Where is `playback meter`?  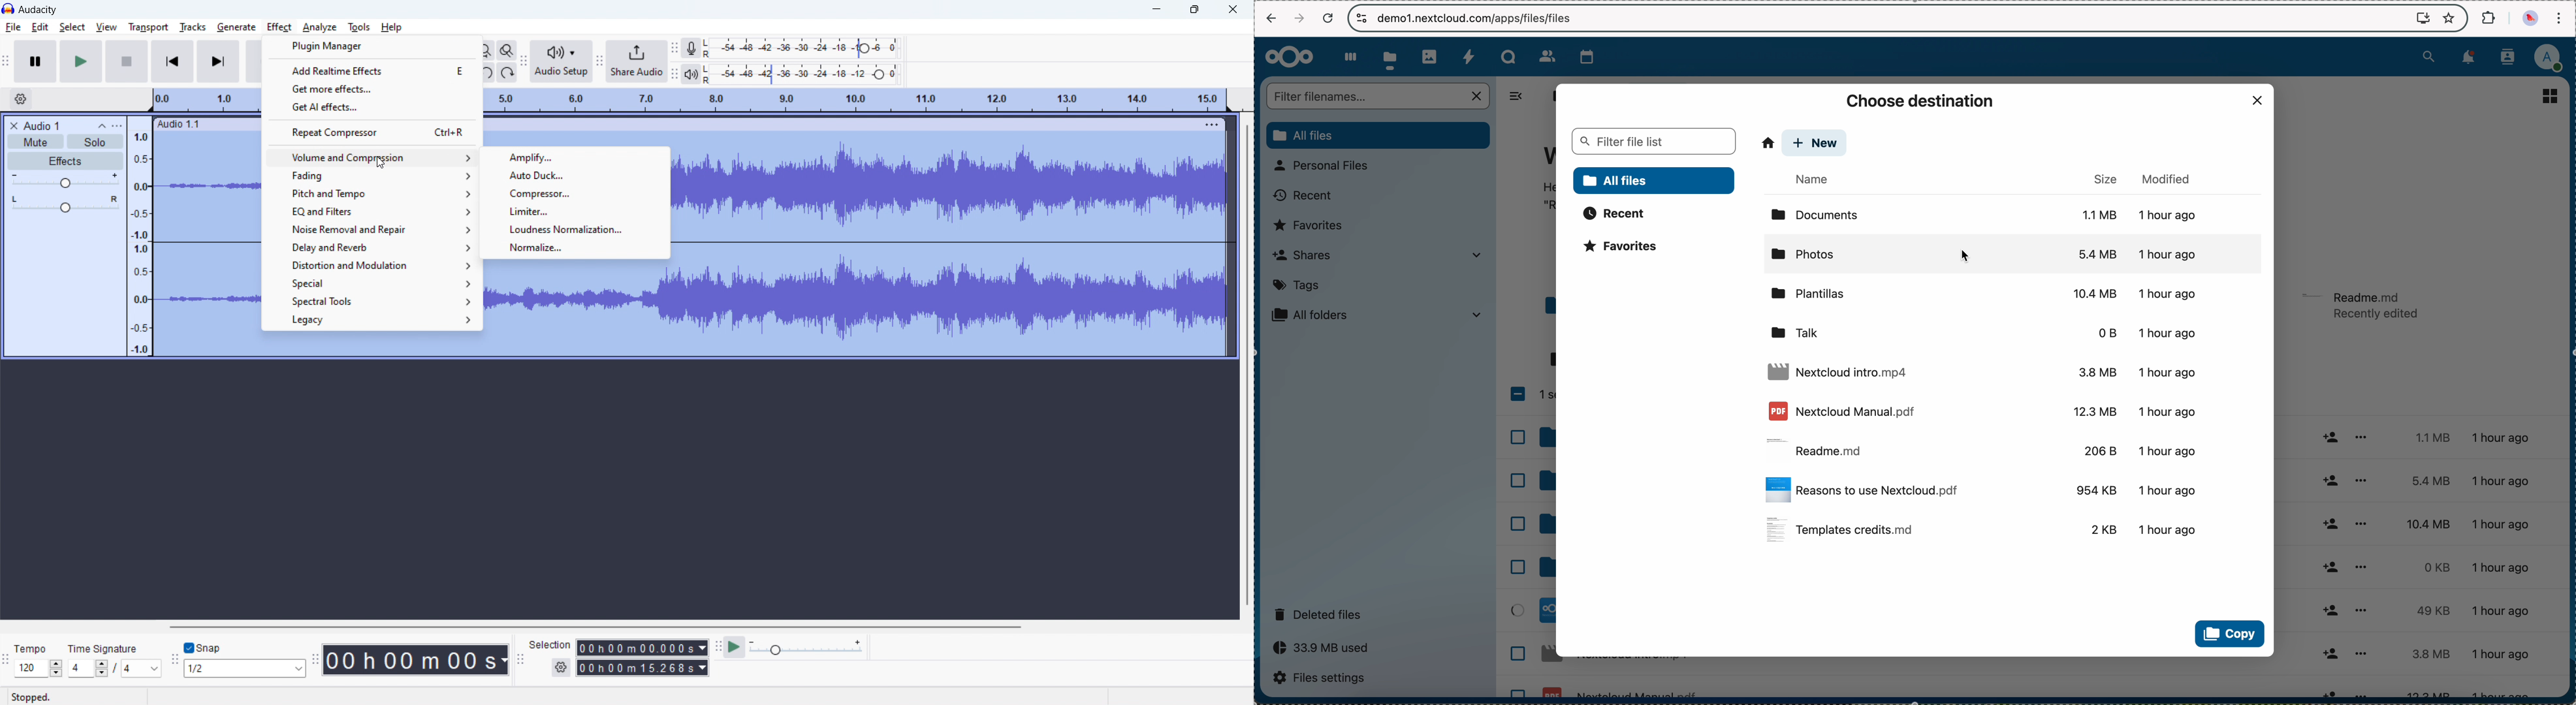 playback meter is located at coordinates (697, 74).